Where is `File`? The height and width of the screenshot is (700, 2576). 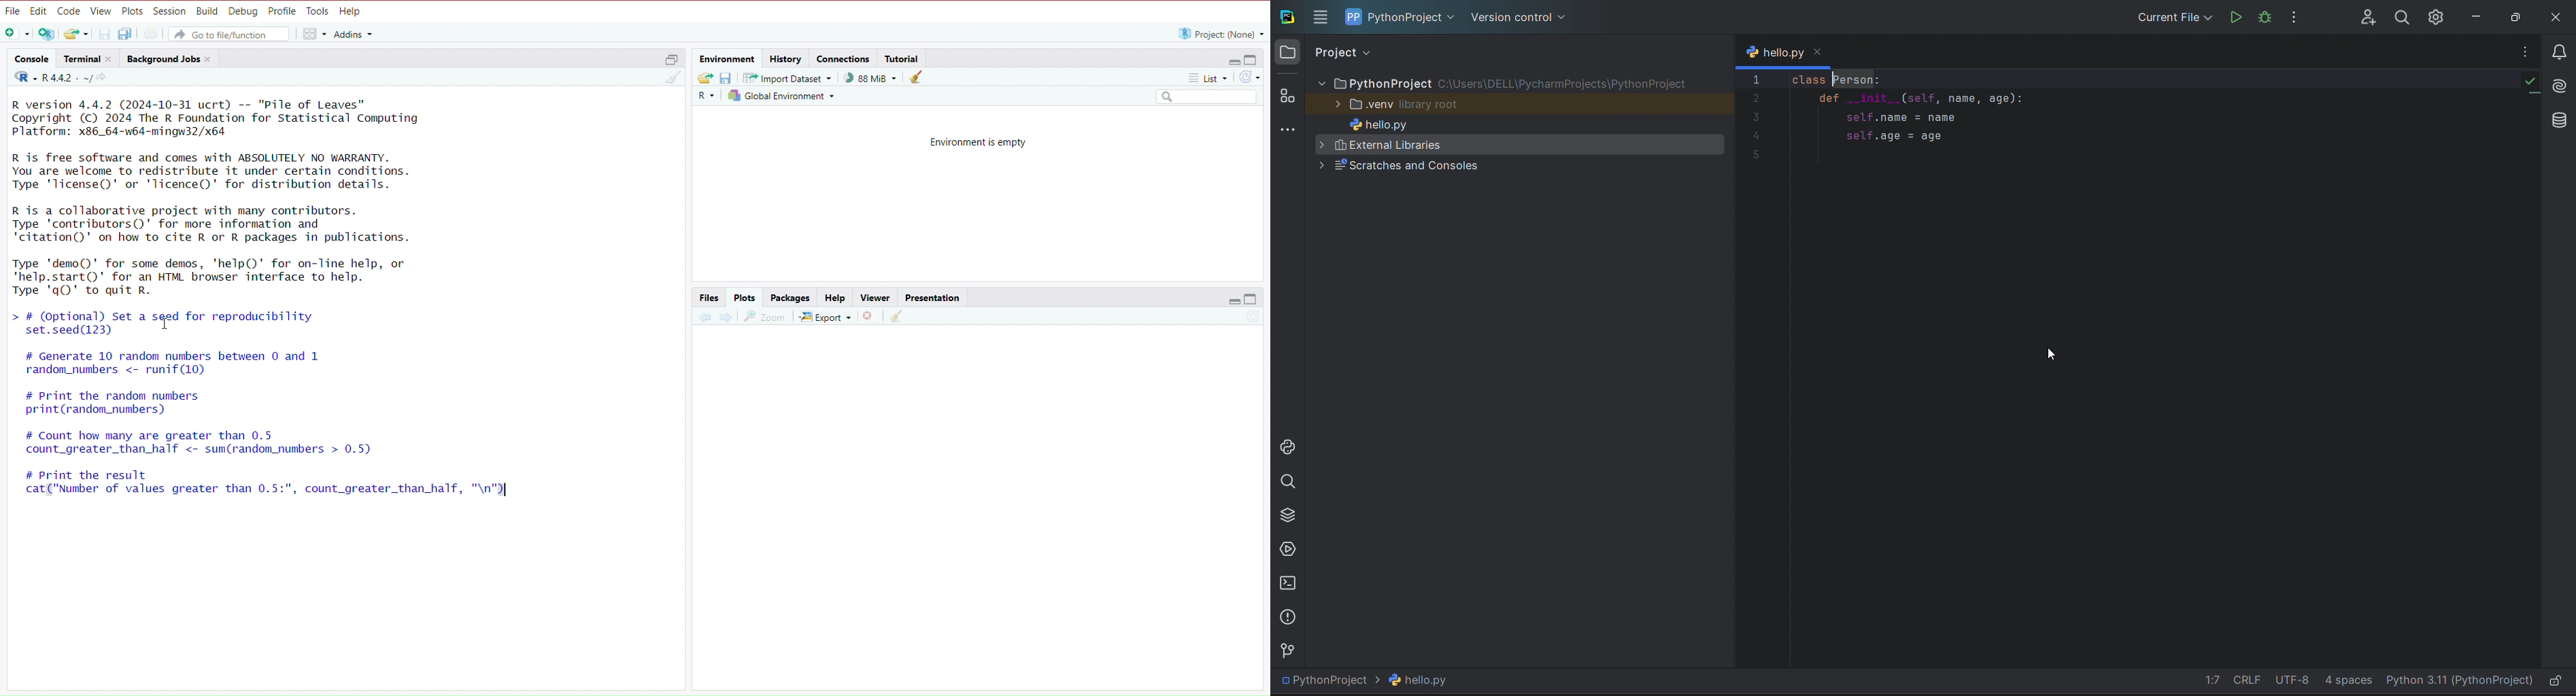
File is located at coordinates (13, 11).